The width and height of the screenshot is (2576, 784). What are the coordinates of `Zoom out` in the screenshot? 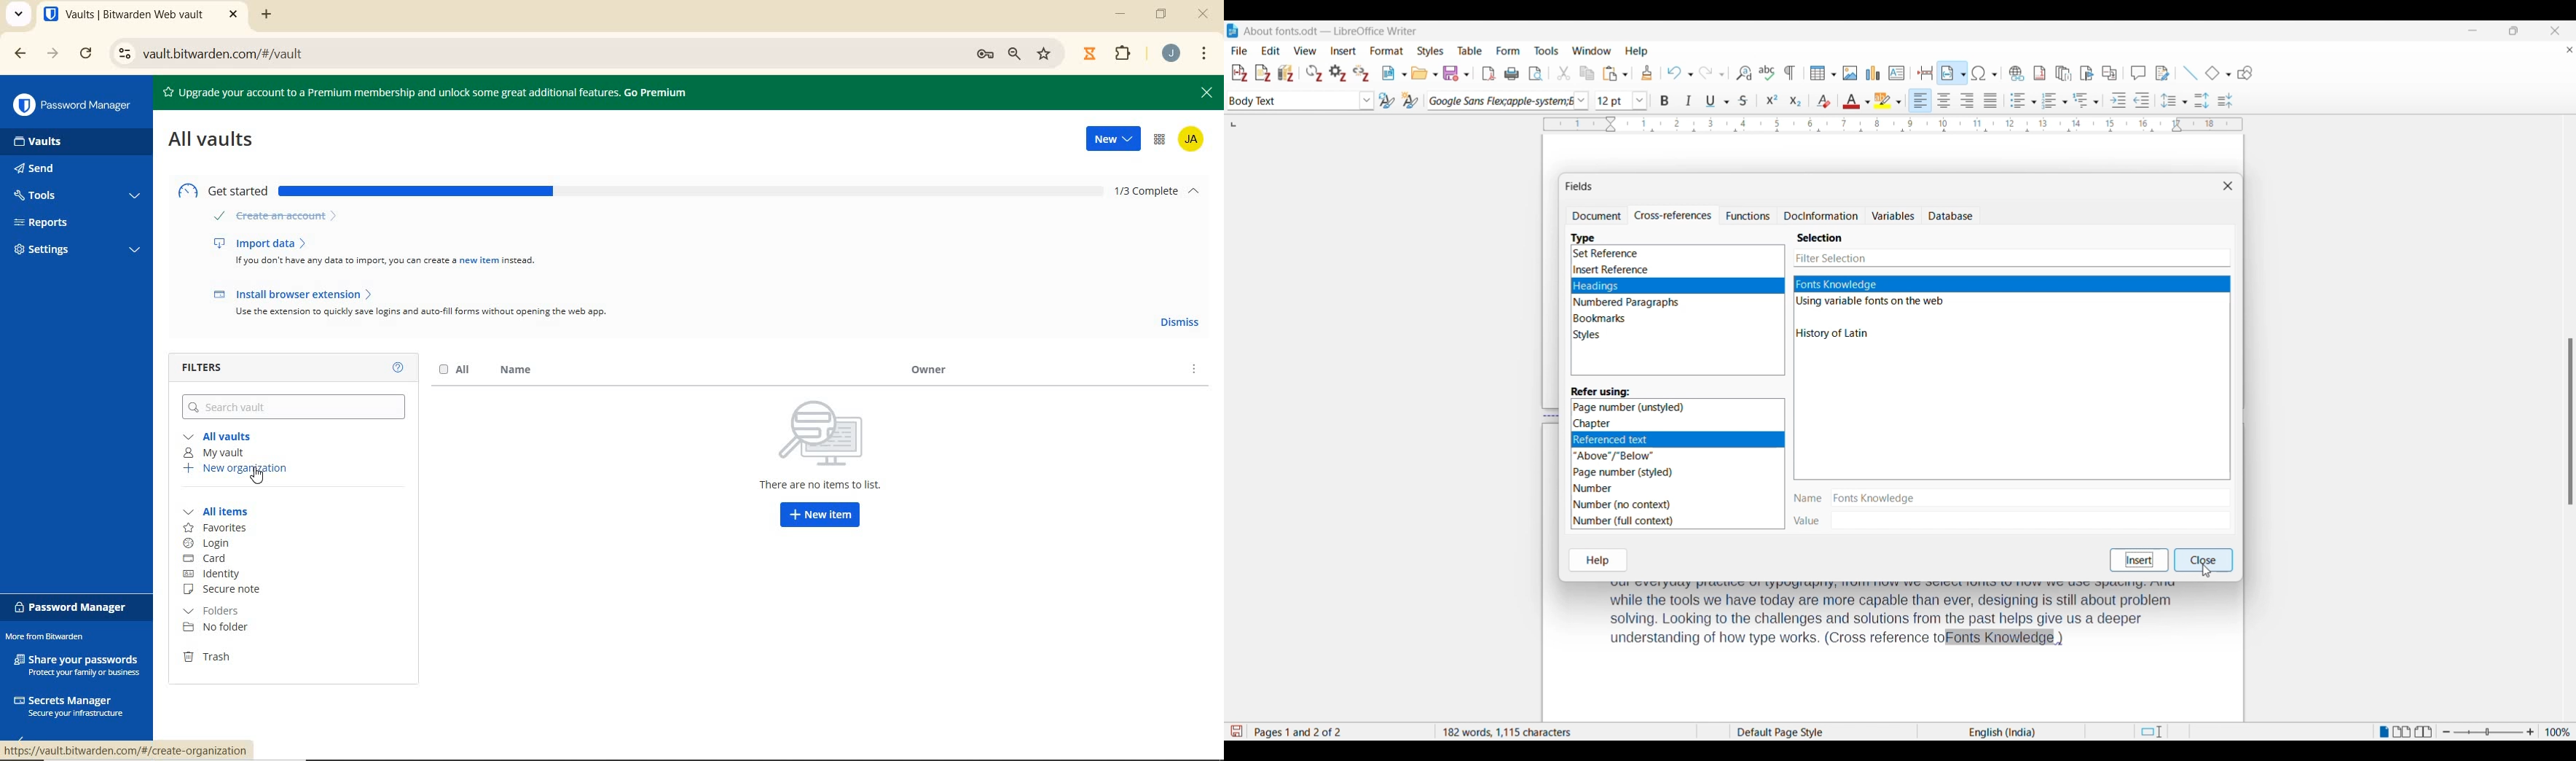 It's located at (2446, 733).